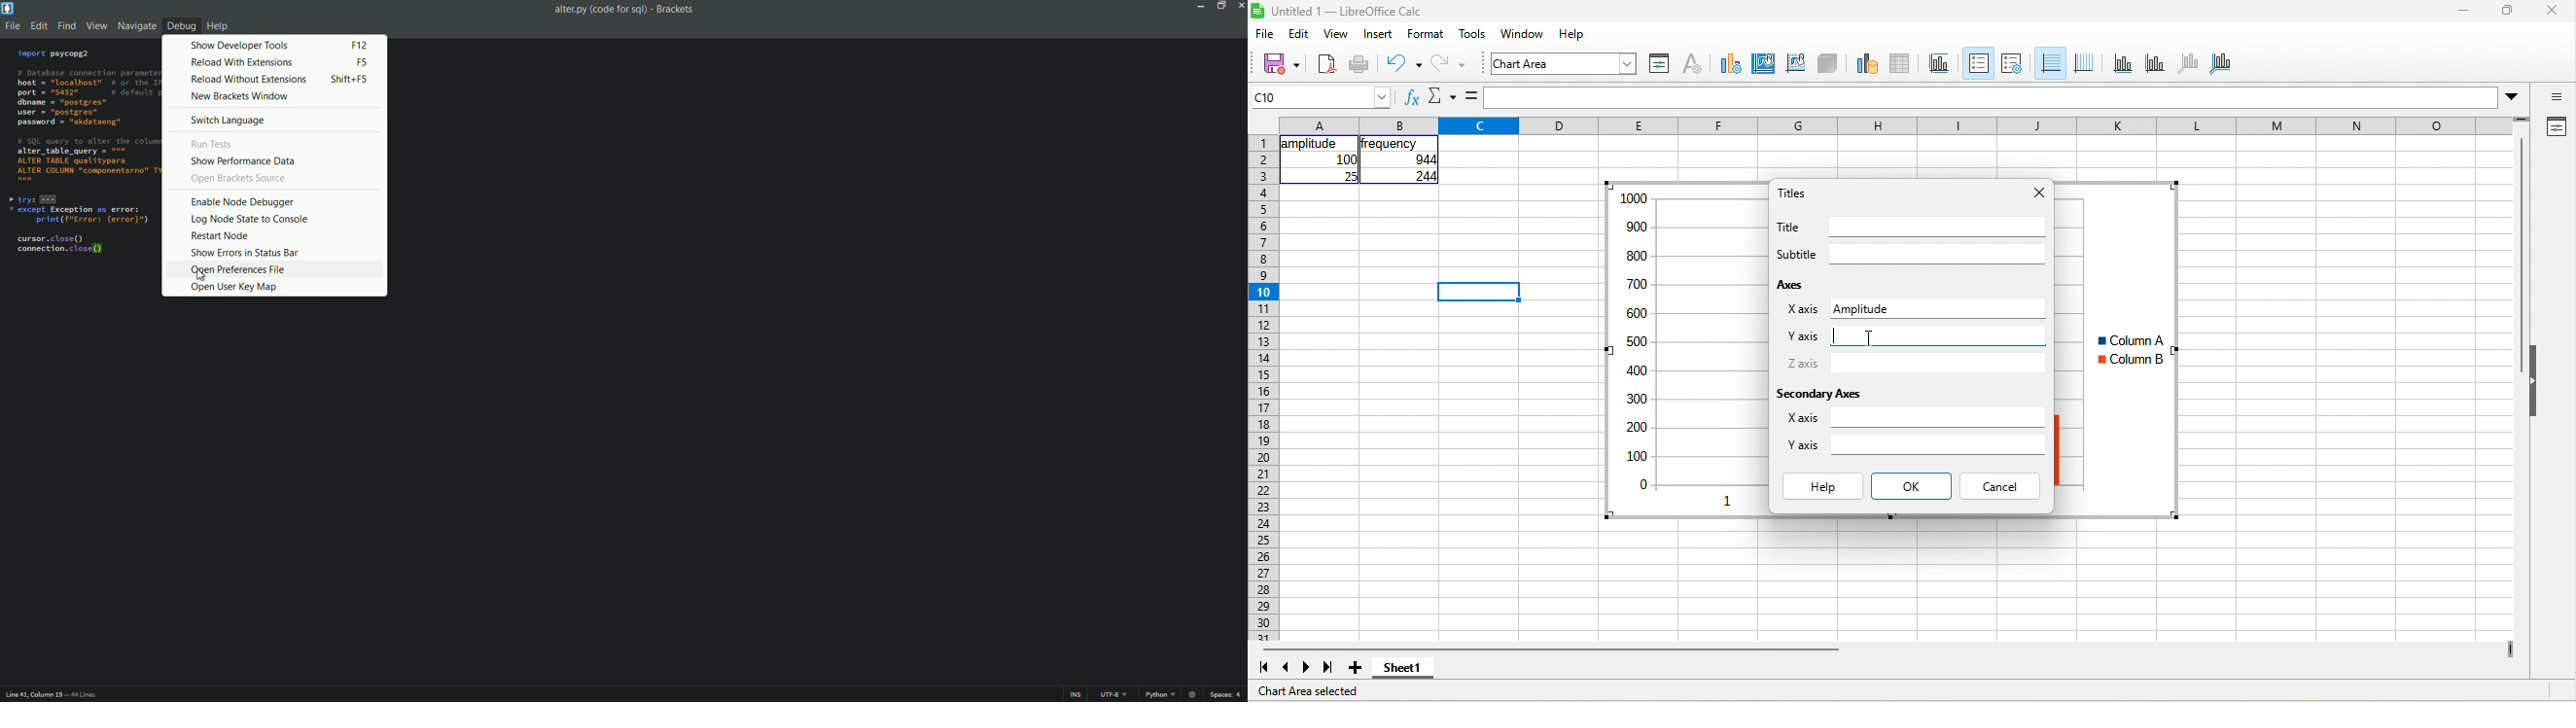 Image resolution: width=2576 pixels, height=728 pixels. What do you see at coordinates (1803, 309) in the screenshot?
I see `X axis` at bounding box center [1803, 309].